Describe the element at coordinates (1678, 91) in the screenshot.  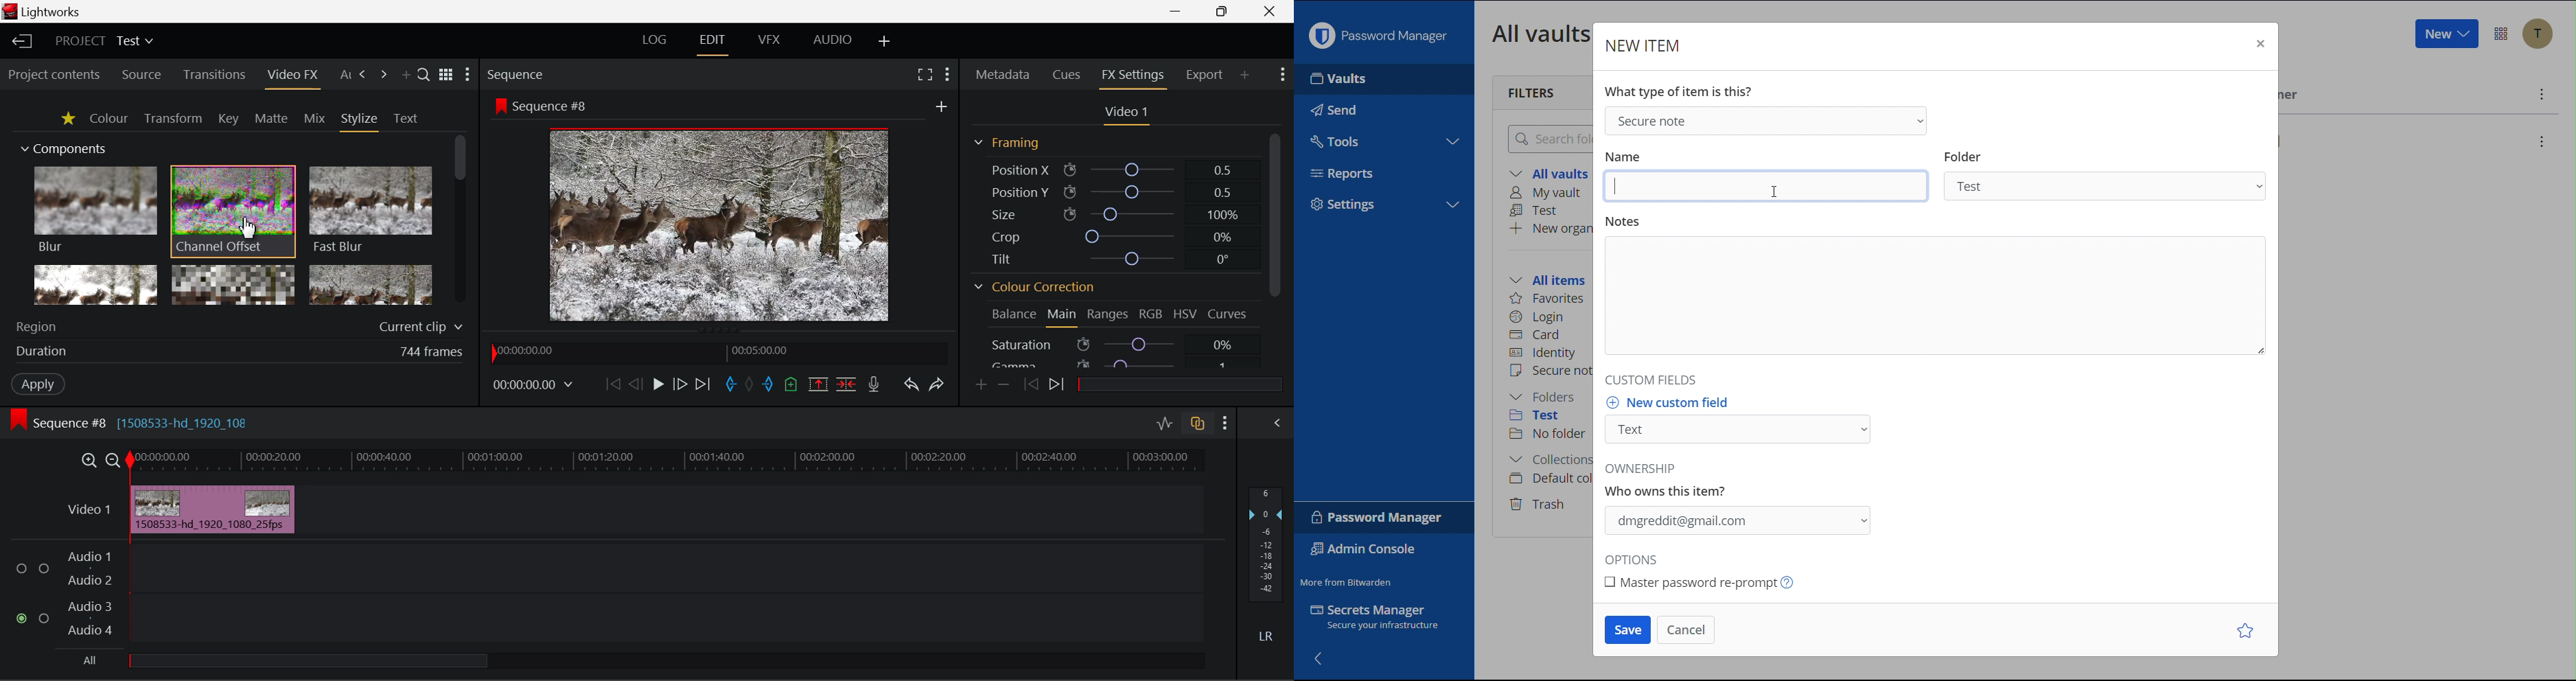
I see `What type of item is this` at that location.